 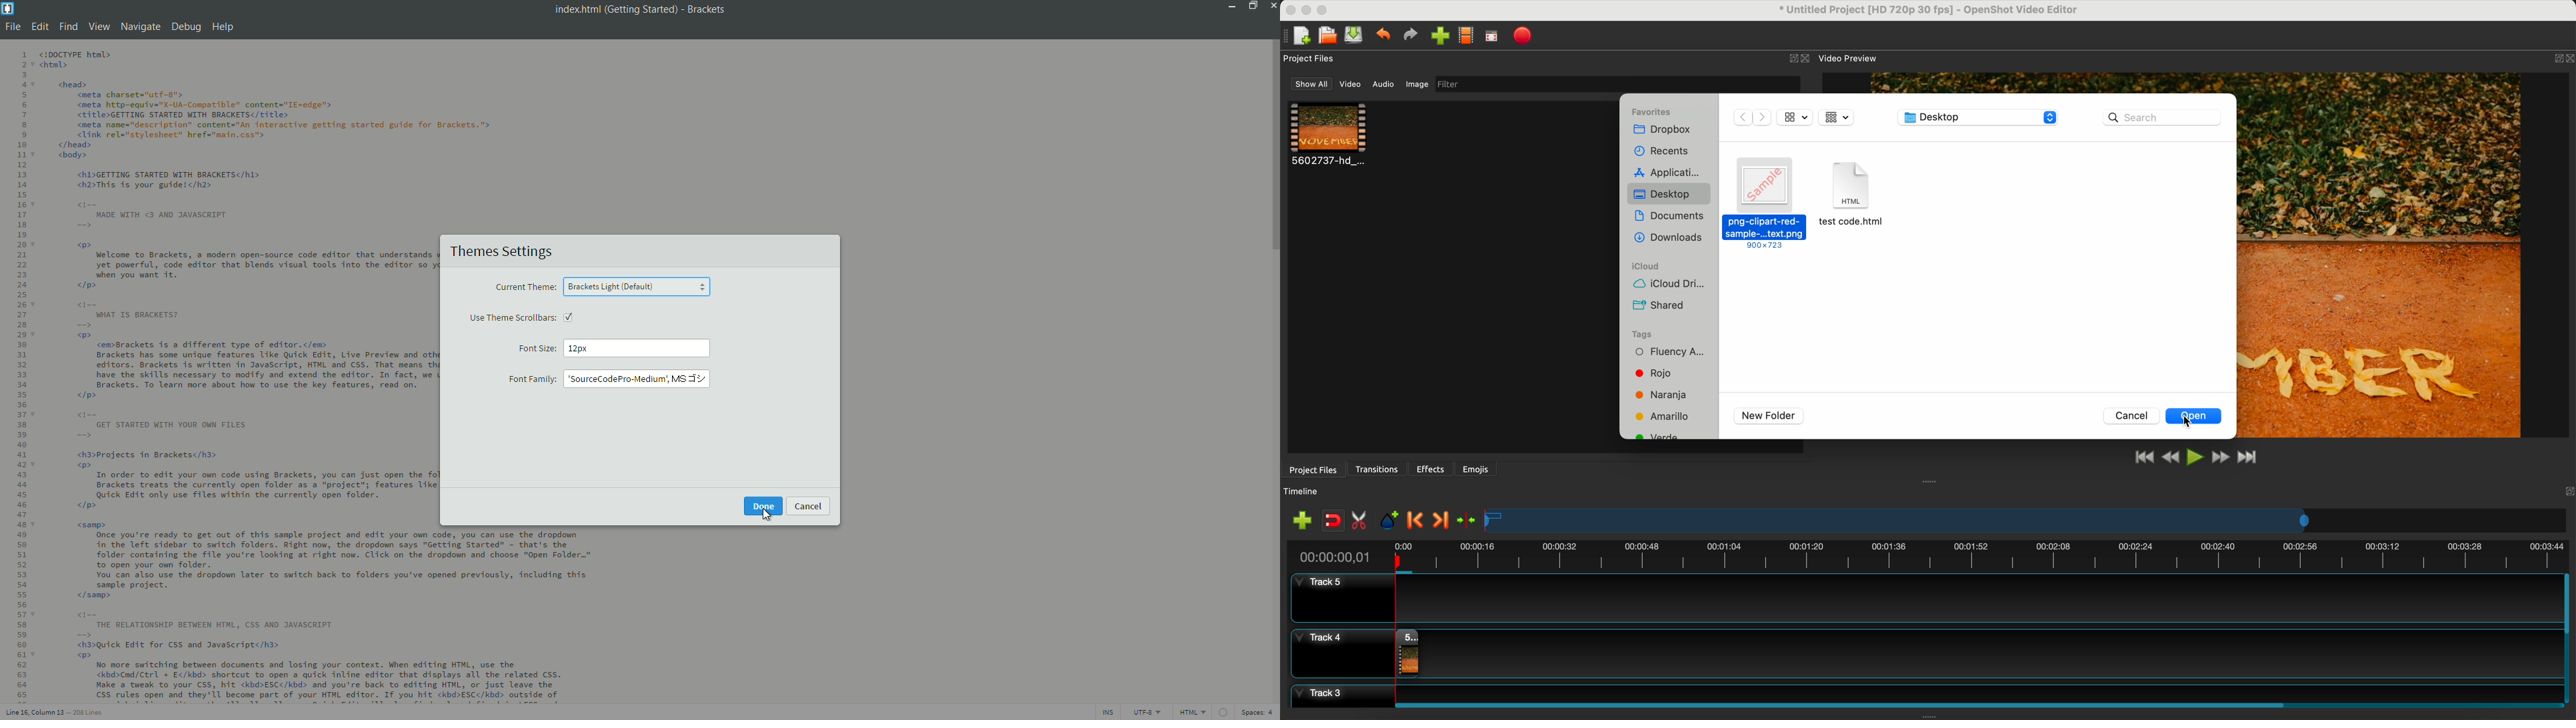 What do you see at coordinates (1299, 520) in the screenshot?
I see `import files` at bounding box center [1299, 520].